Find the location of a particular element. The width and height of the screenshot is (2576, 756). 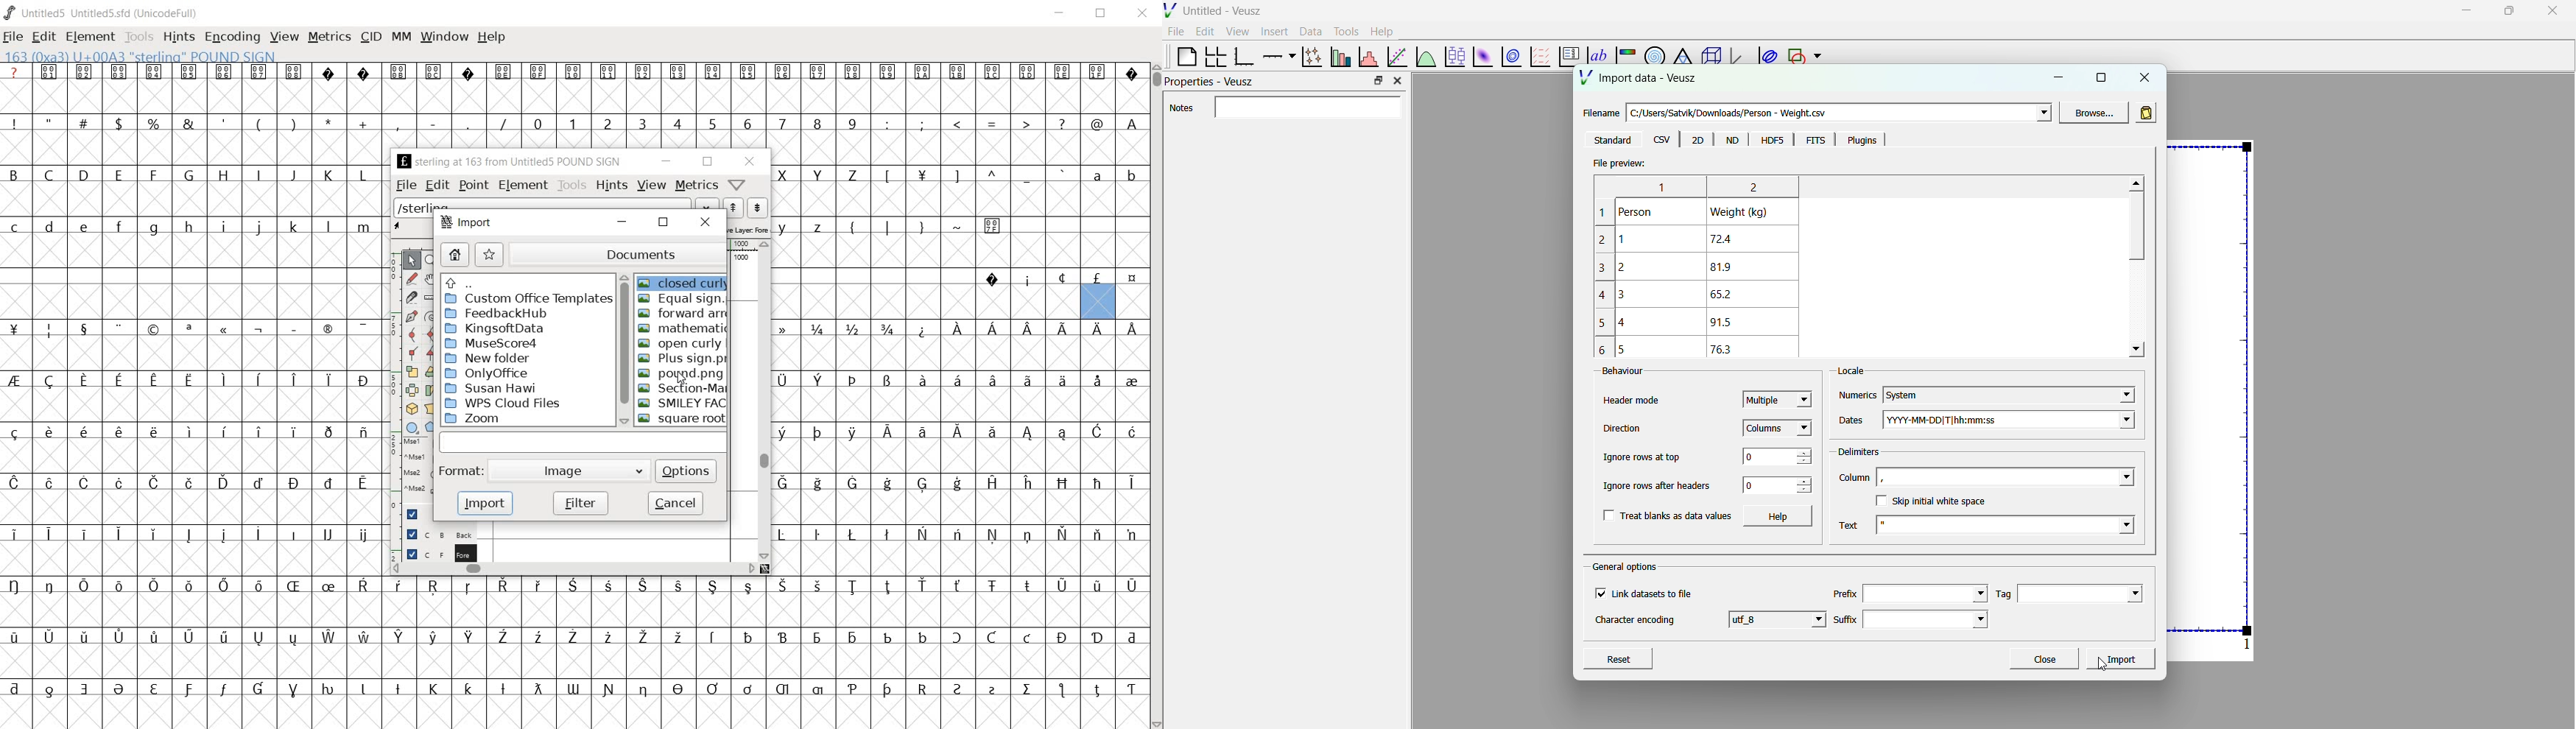

Help/Window is located at coordinates (738, 185).